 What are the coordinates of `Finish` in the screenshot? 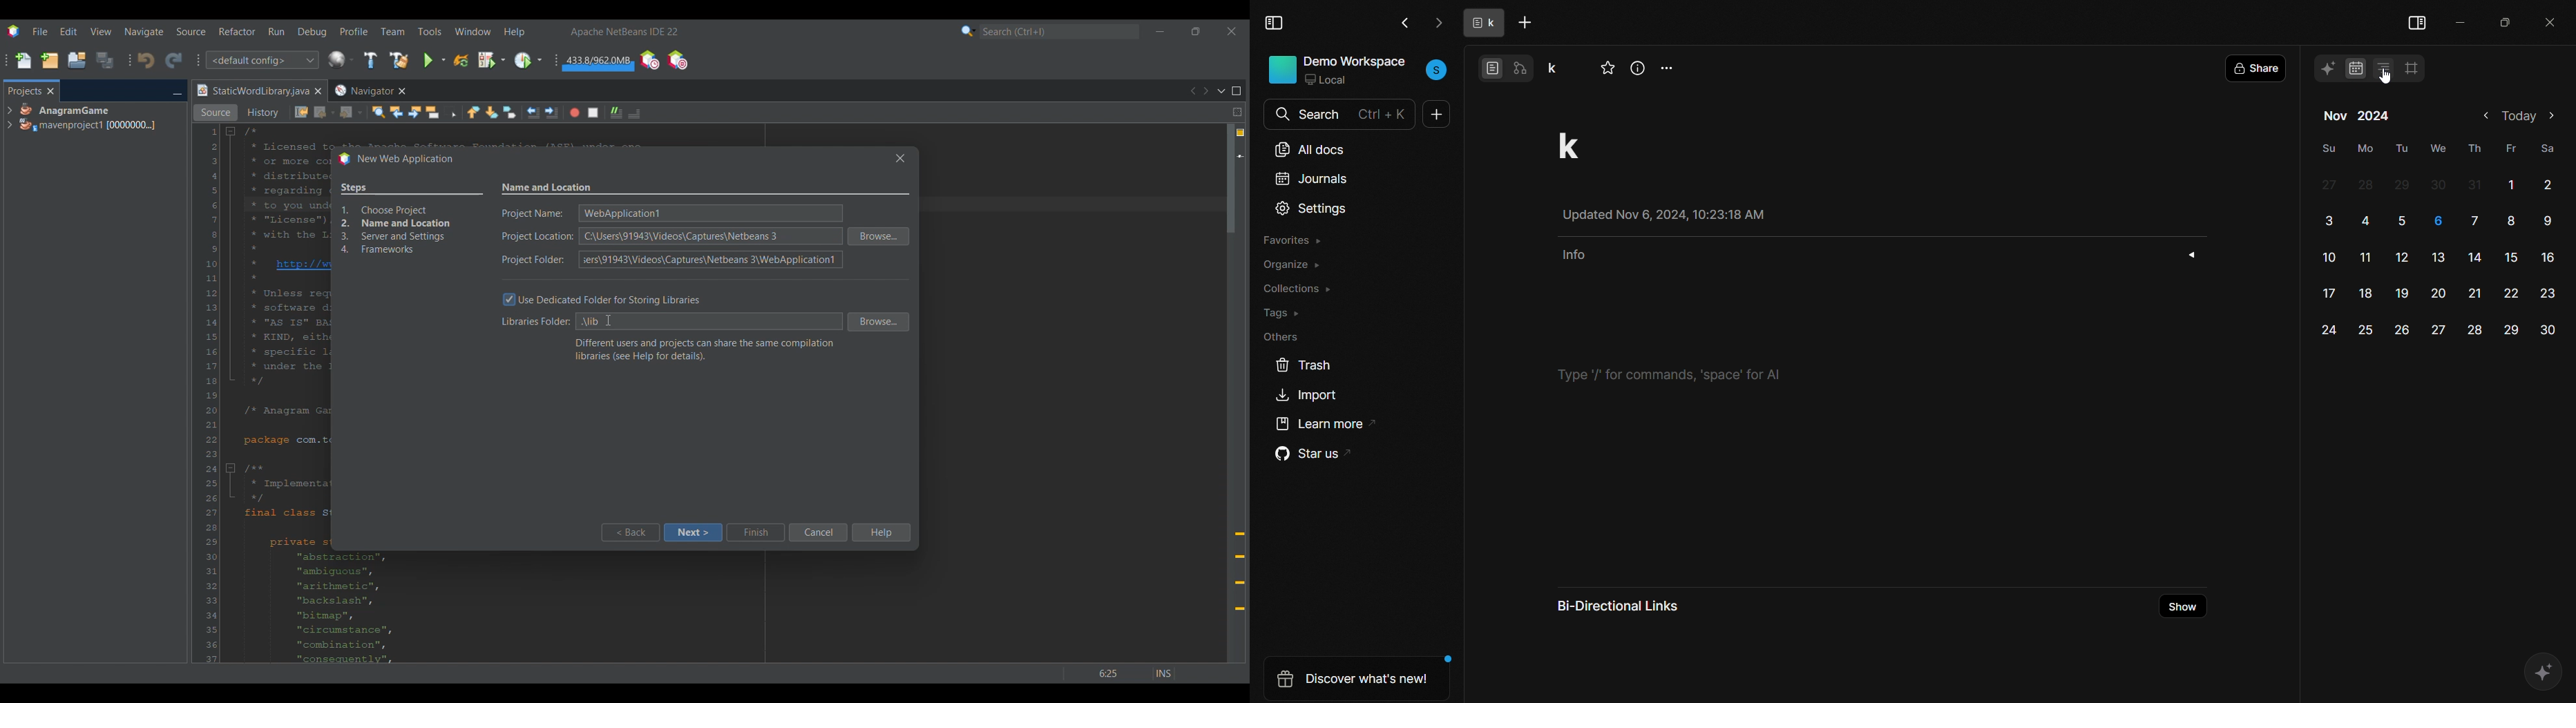 It's located at (755, 532).